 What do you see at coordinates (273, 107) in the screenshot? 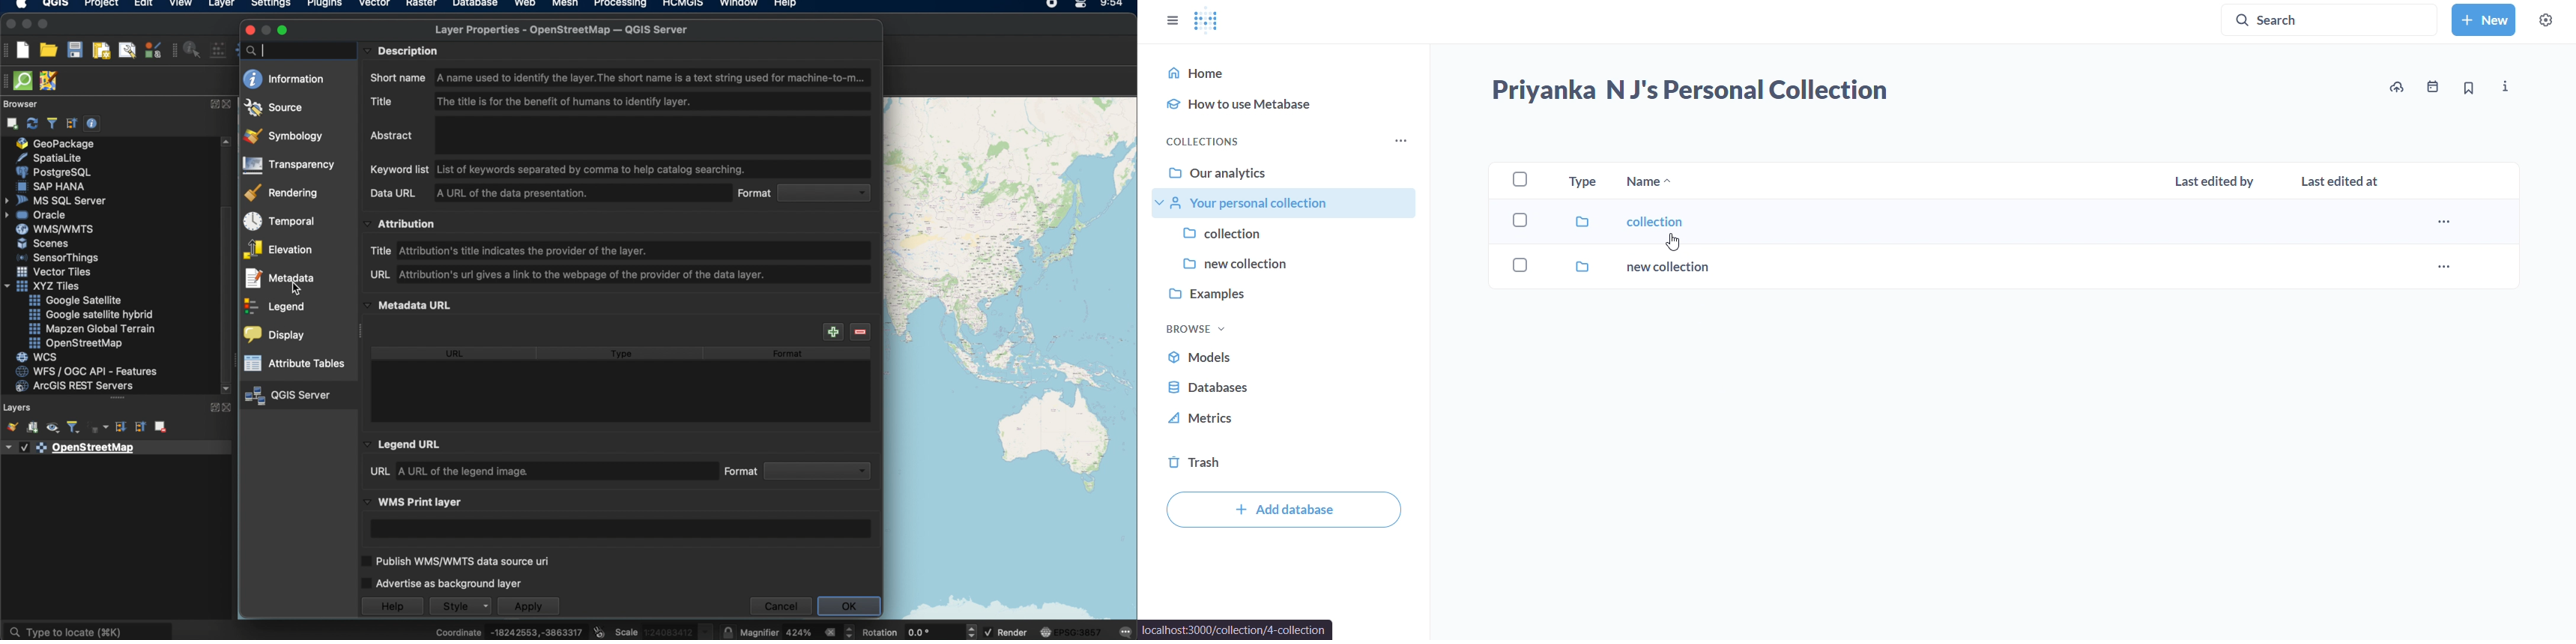
I see `source` at bounding box center [273, 107].